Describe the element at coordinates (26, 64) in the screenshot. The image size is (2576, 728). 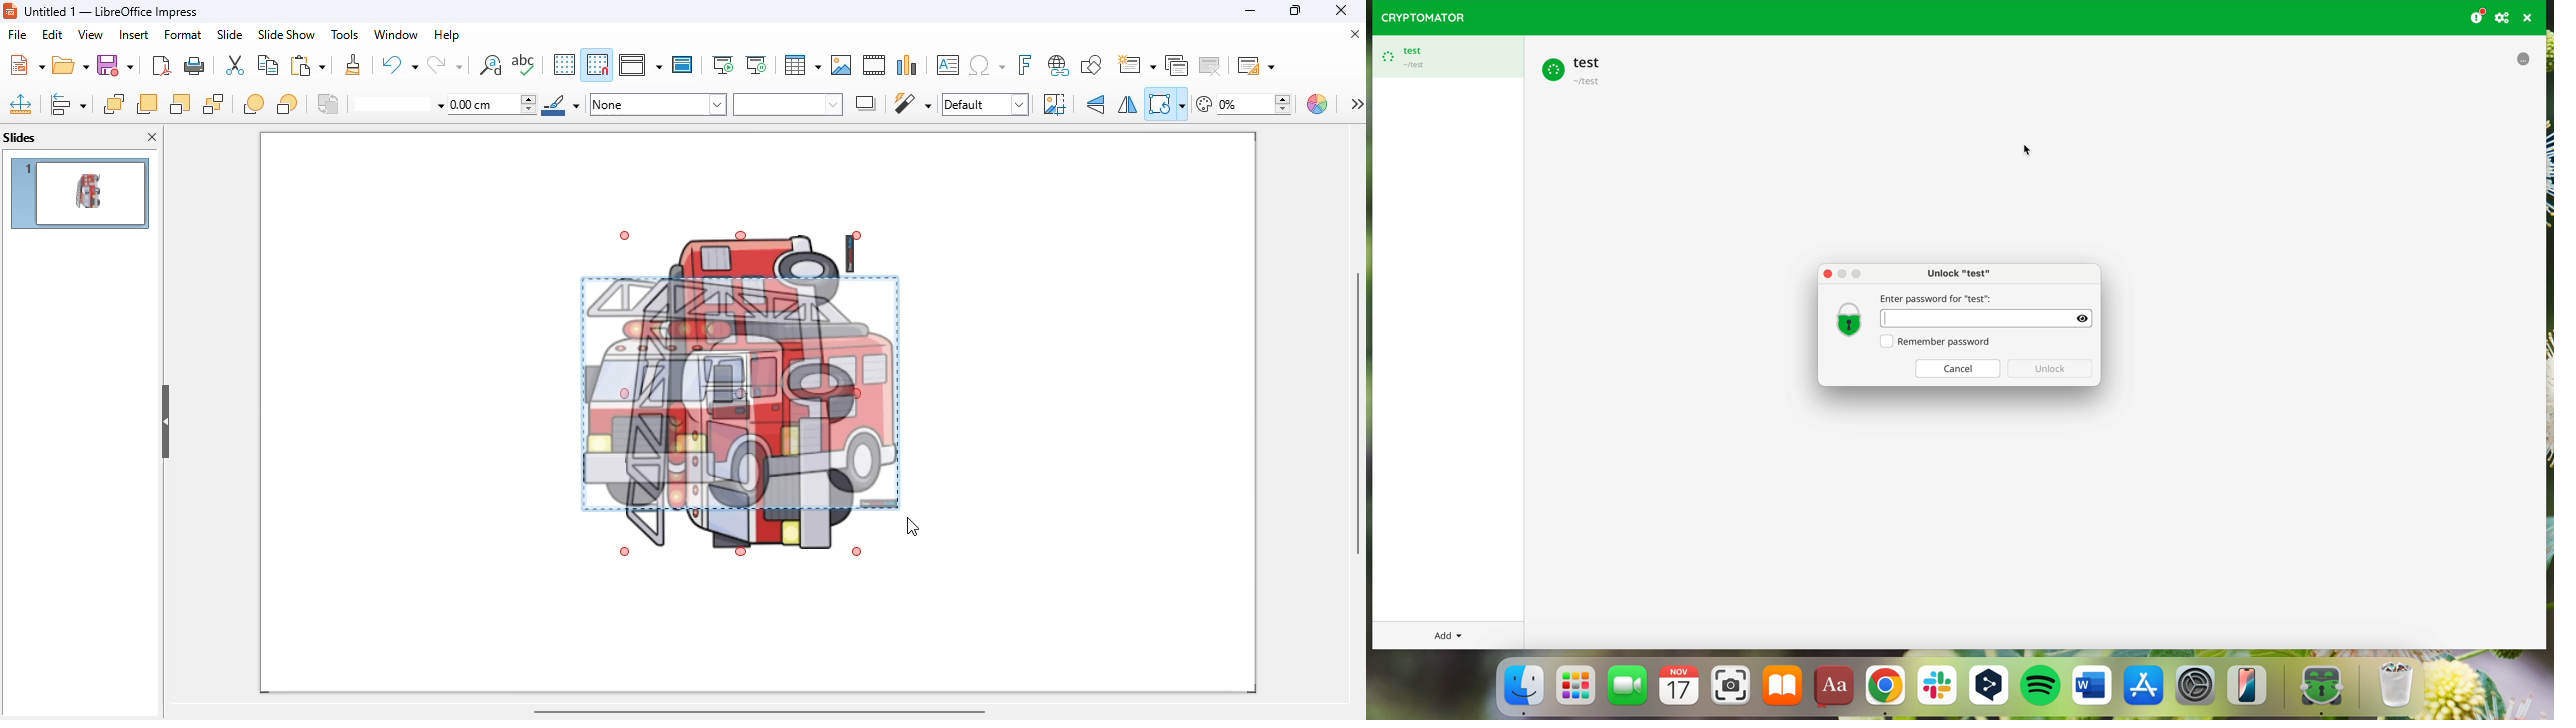
I see `new` at that location.